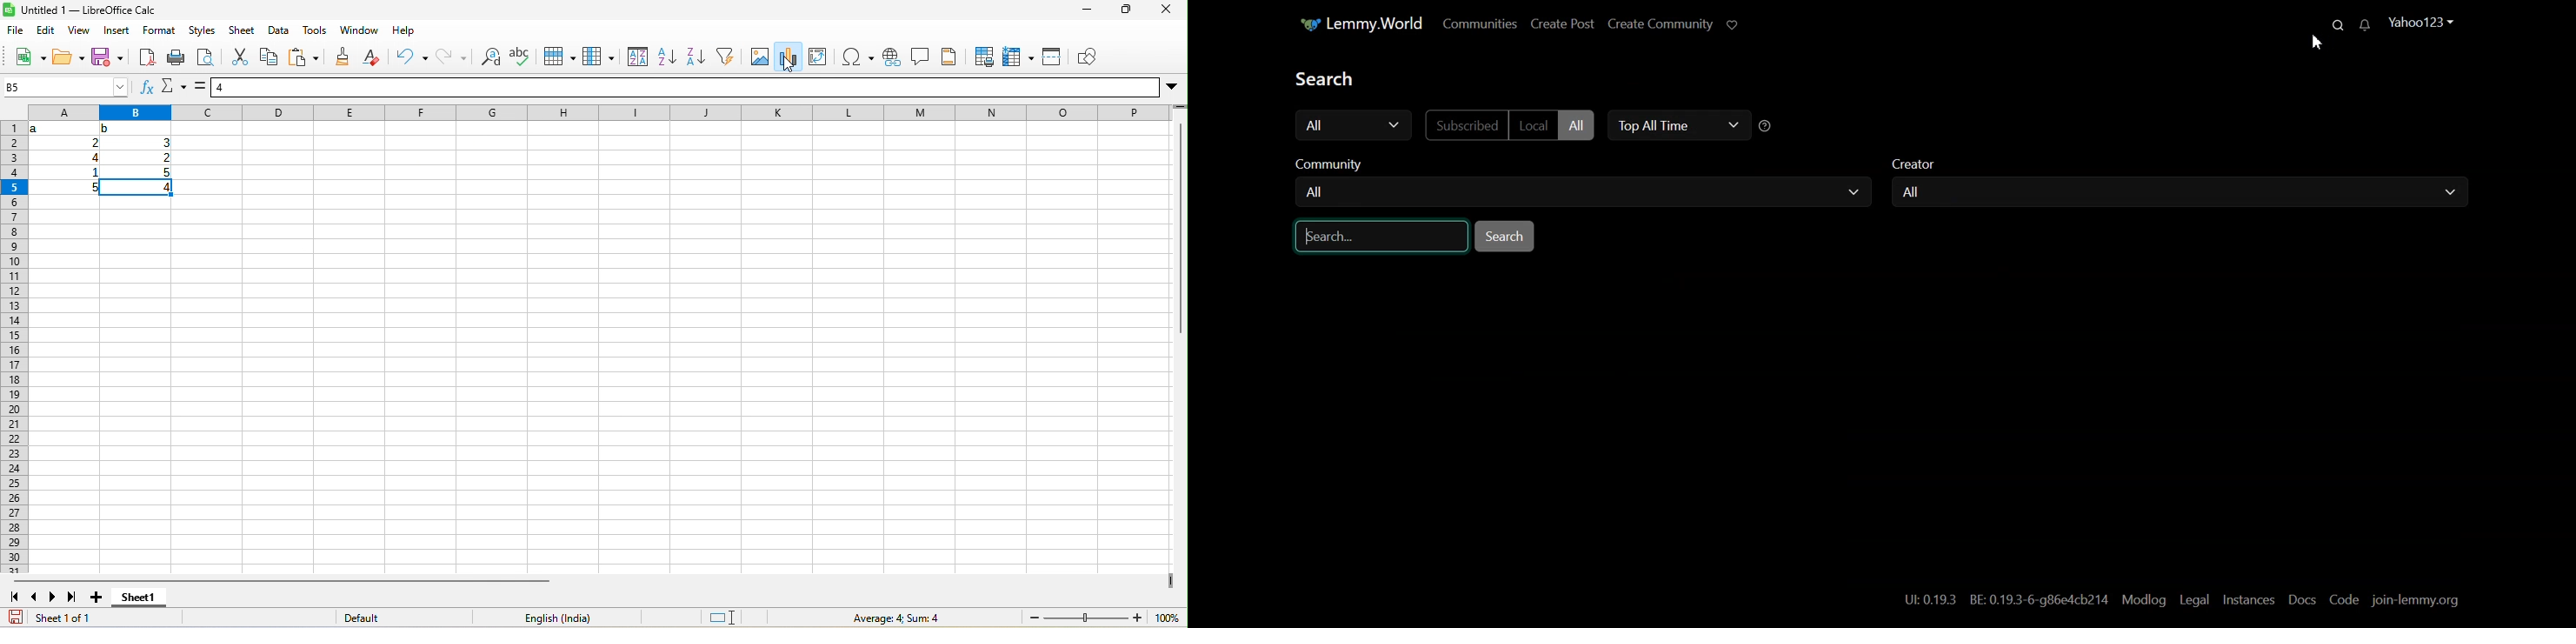 This screenshot has height=644, width=2576. Describe the element at coordinates (53, 597) in the screenshot. I see ` next sheet` at that location.